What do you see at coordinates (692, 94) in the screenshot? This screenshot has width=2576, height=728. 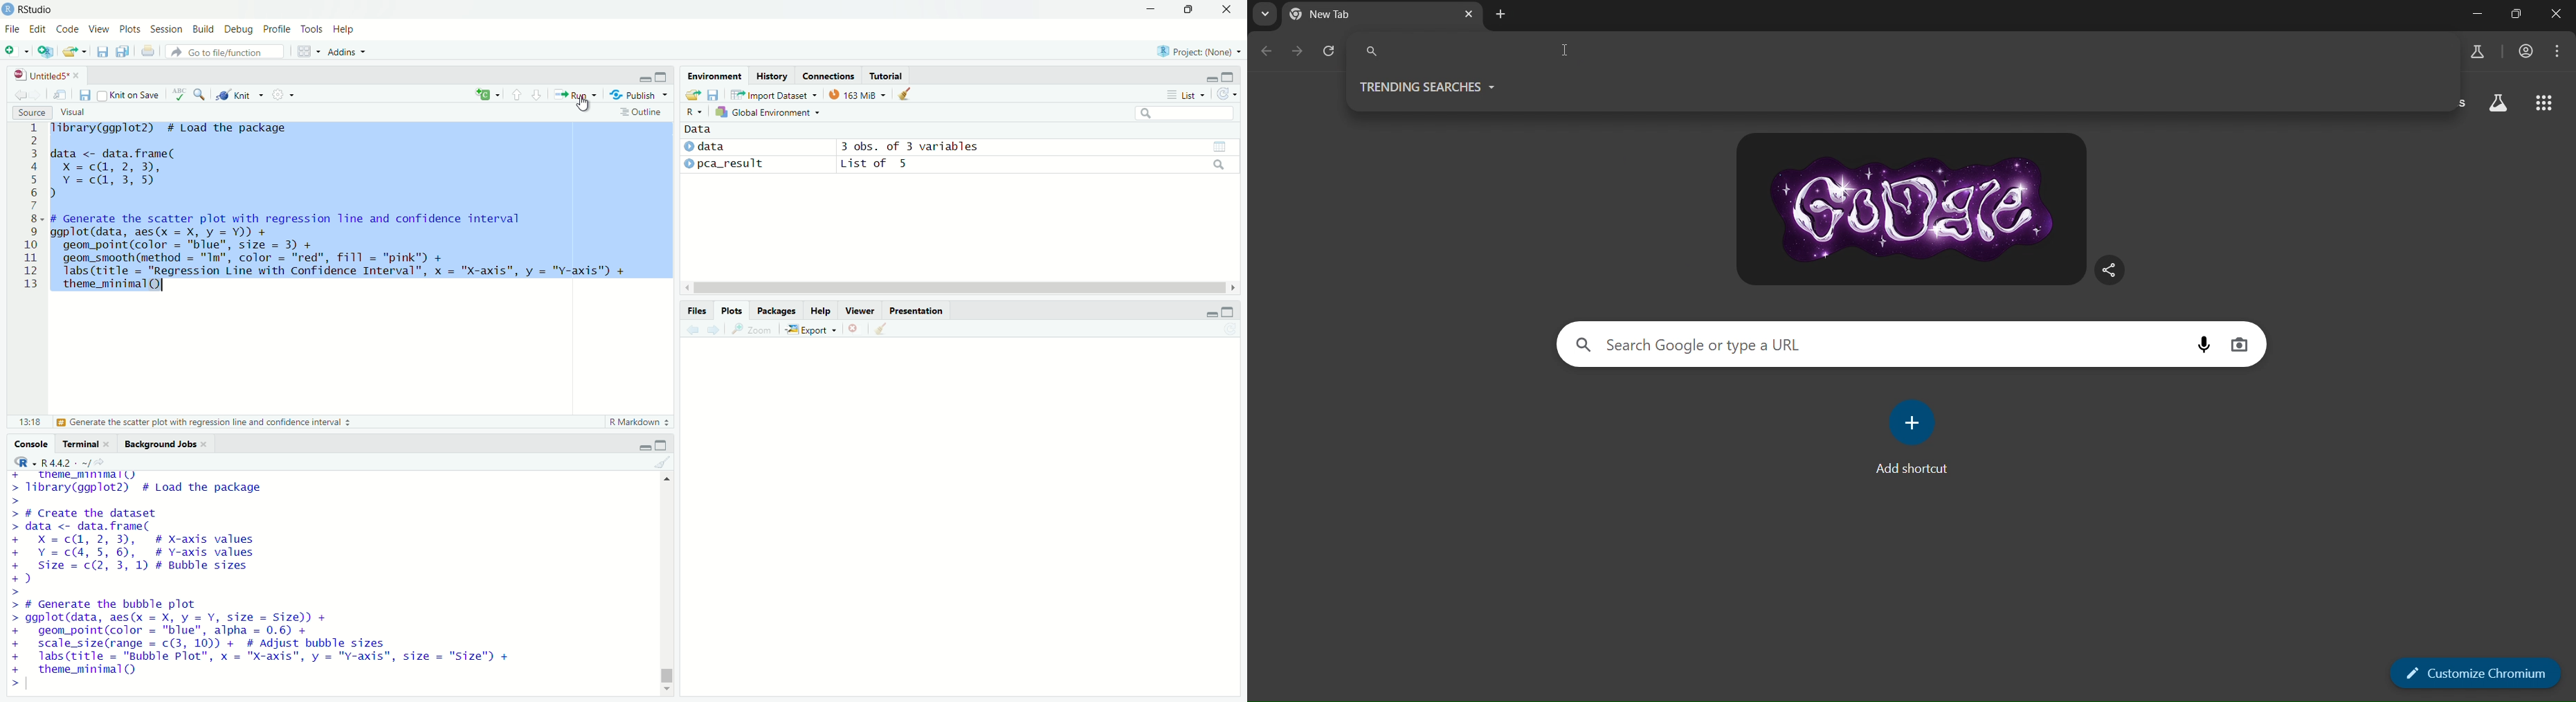 I see `Load workspace` at bounding box center [692, 94].